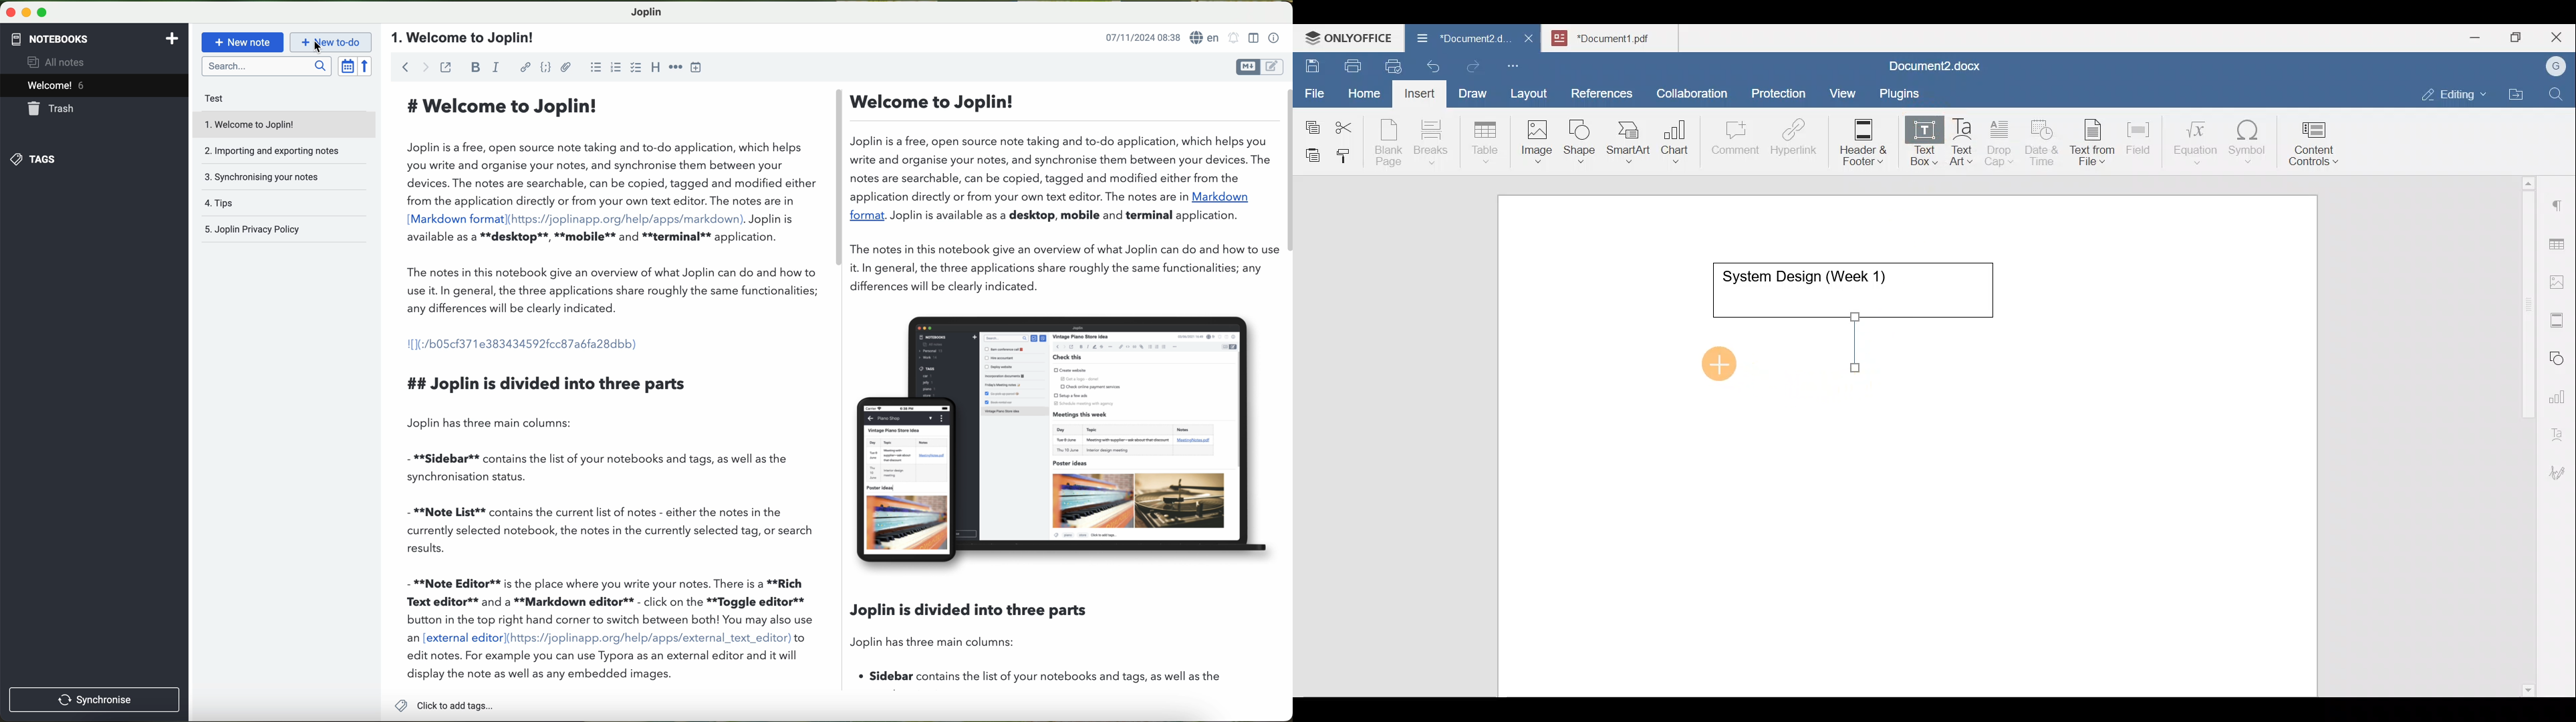 This screenshot has height=728, width=2576. I want to click on horizontal rule, so click(676, 67).